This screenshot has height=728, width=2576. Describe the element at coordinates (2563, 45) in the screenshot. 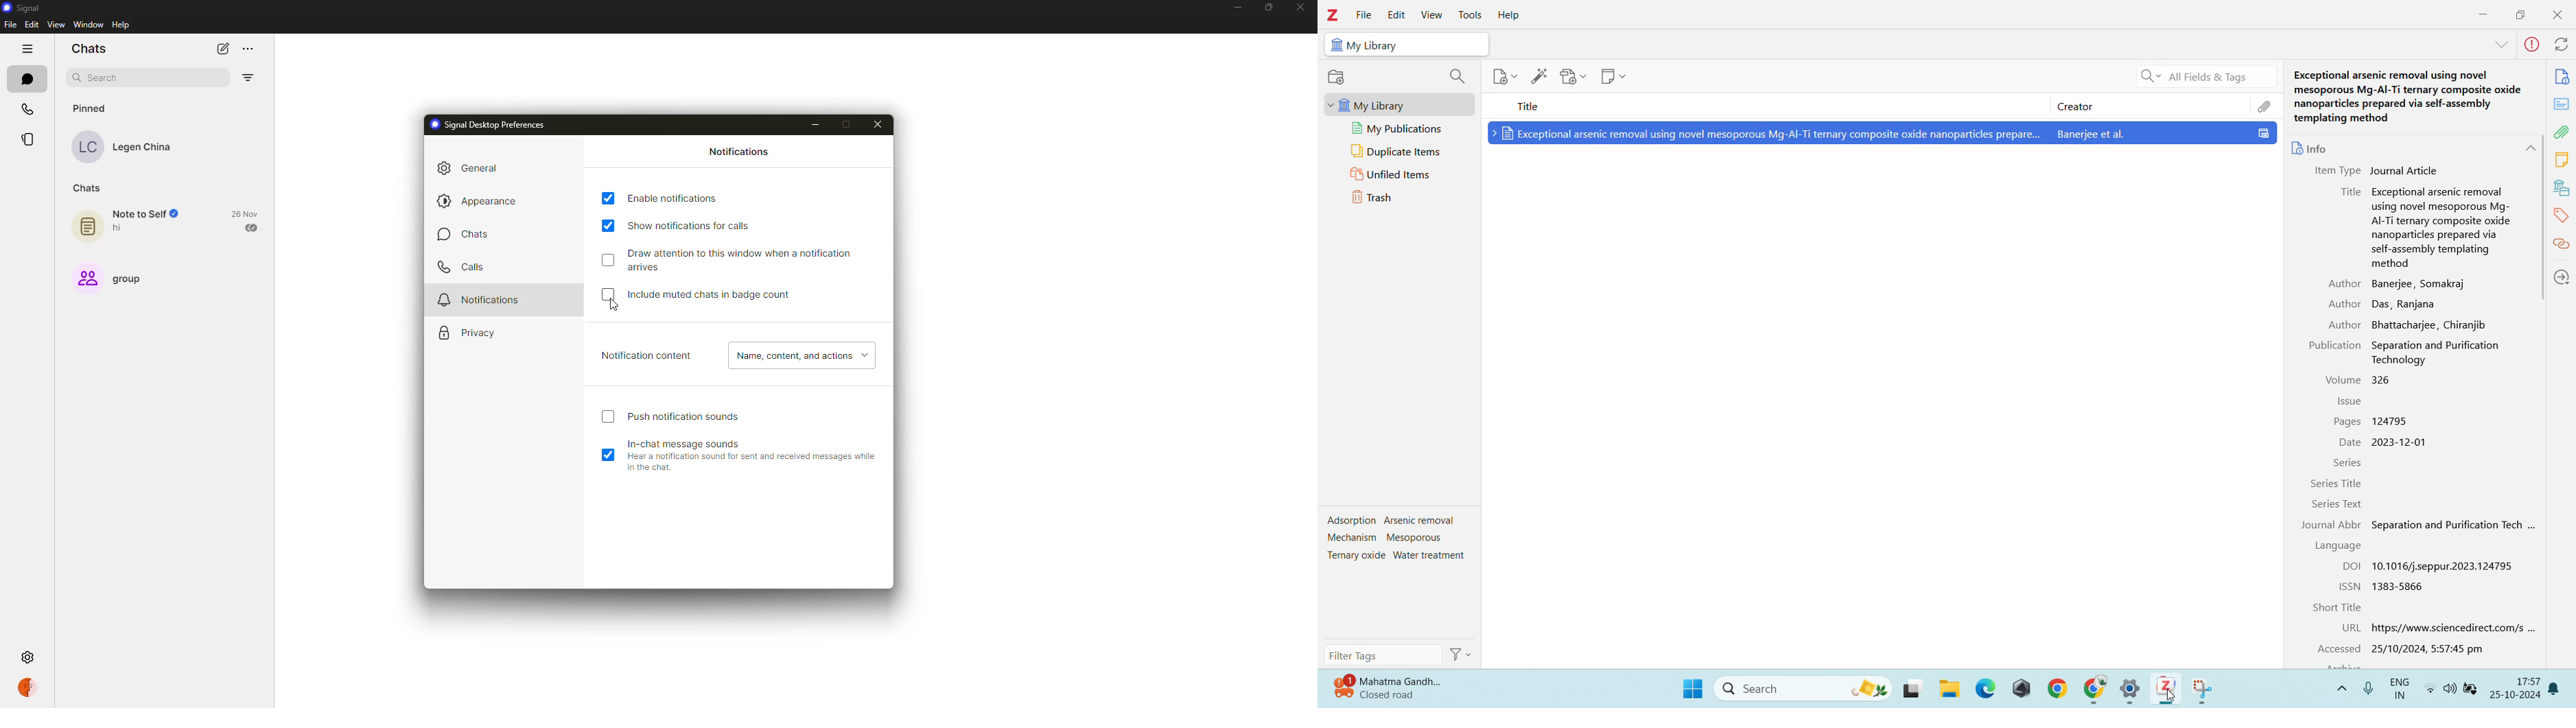

I see `sync with zotero.org` at that location.